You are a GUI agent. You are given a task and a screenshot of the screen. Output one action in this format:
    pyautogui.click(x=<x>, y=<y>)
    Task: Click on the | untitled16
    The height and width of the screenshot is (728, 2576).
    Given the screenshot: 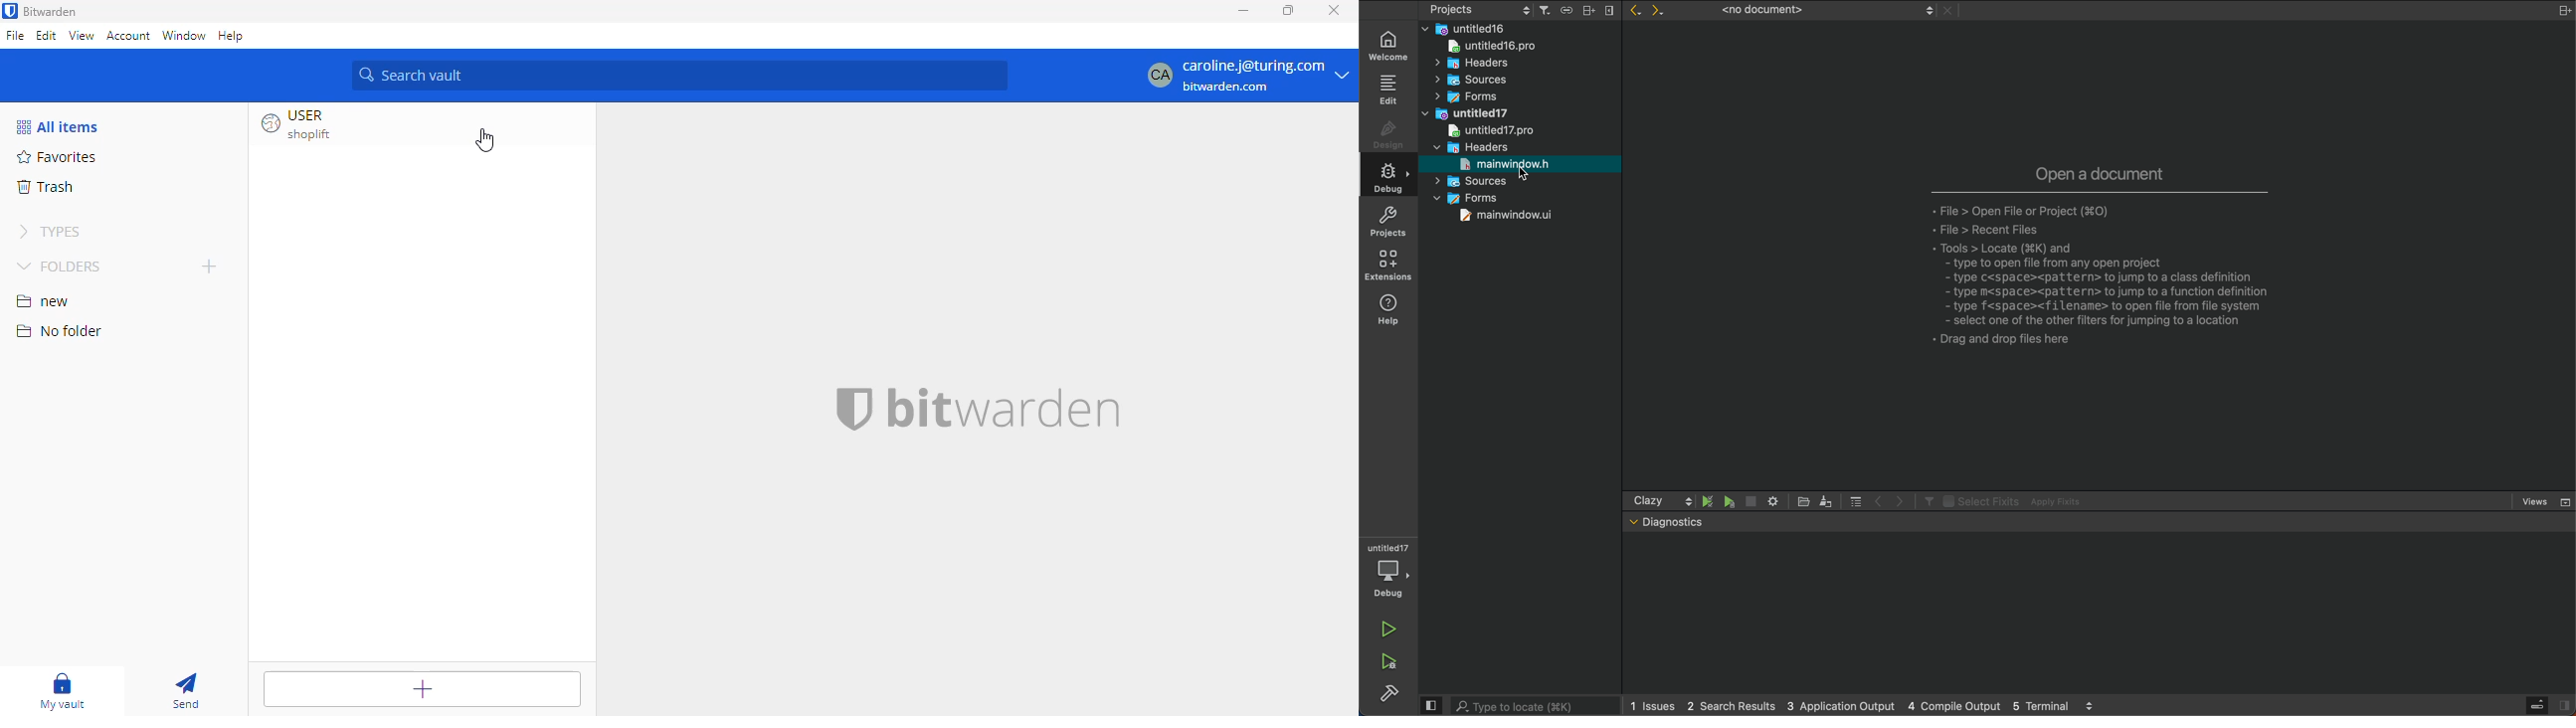 What is the action you would take?
    pyautogui.click(x=1469, y=28)
    